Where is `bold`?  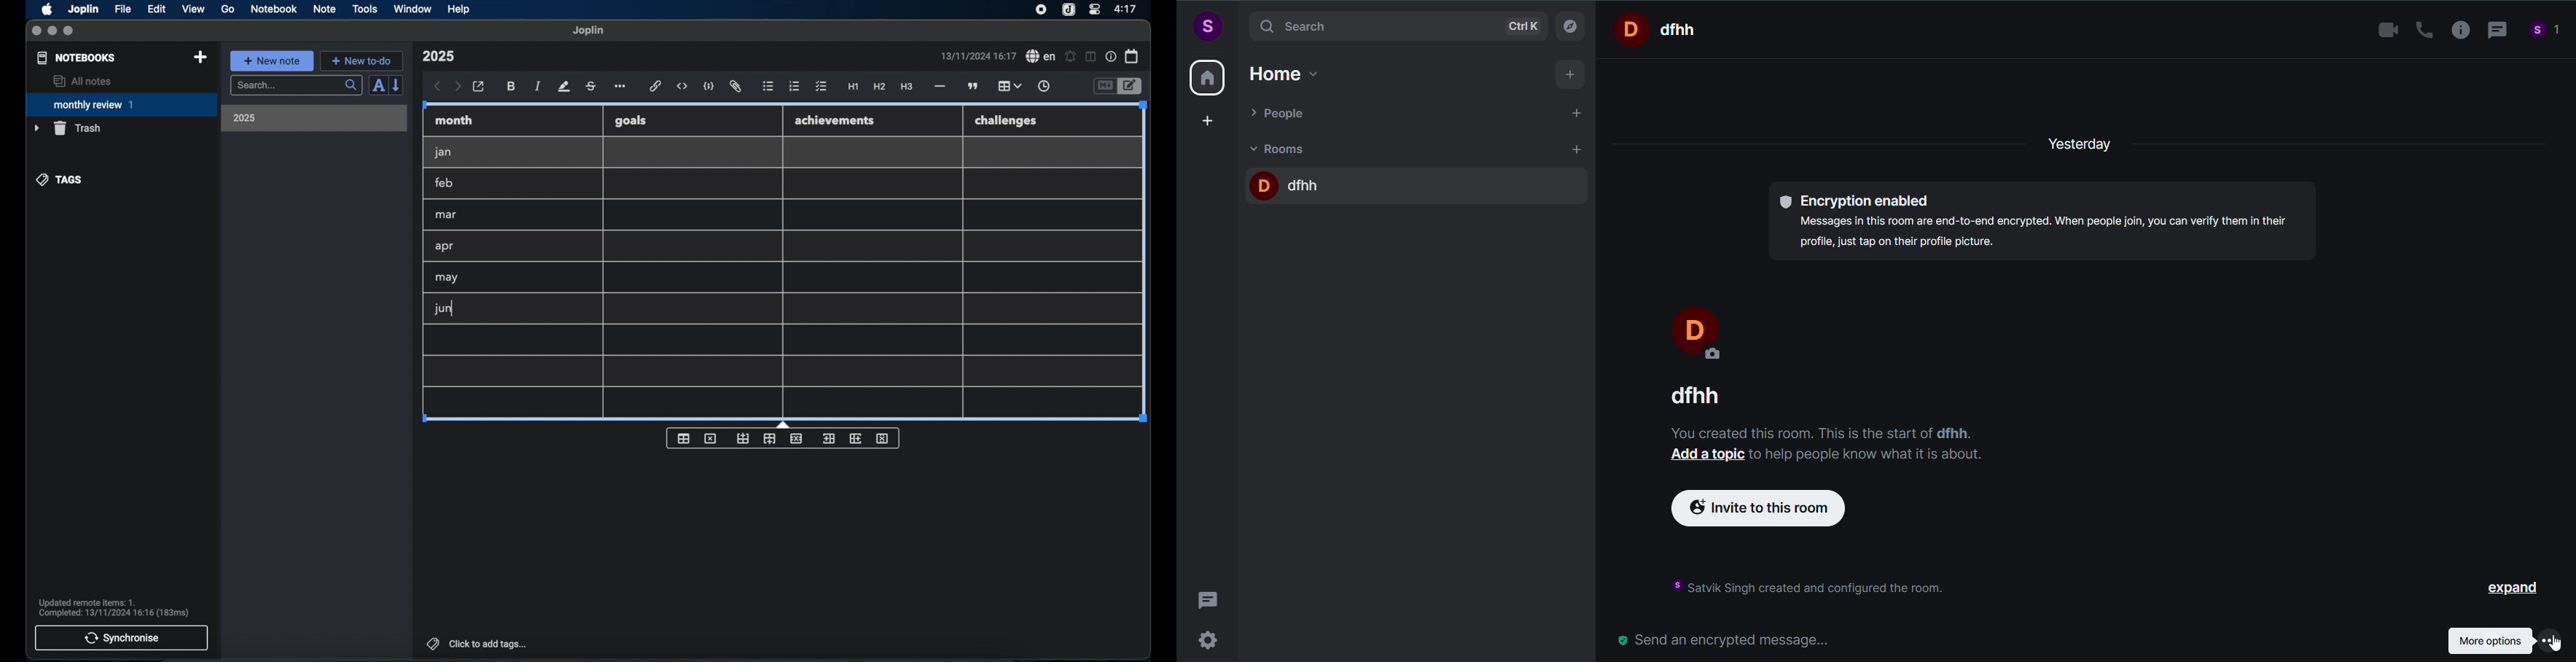
bold is located at coordinates (512, 86).